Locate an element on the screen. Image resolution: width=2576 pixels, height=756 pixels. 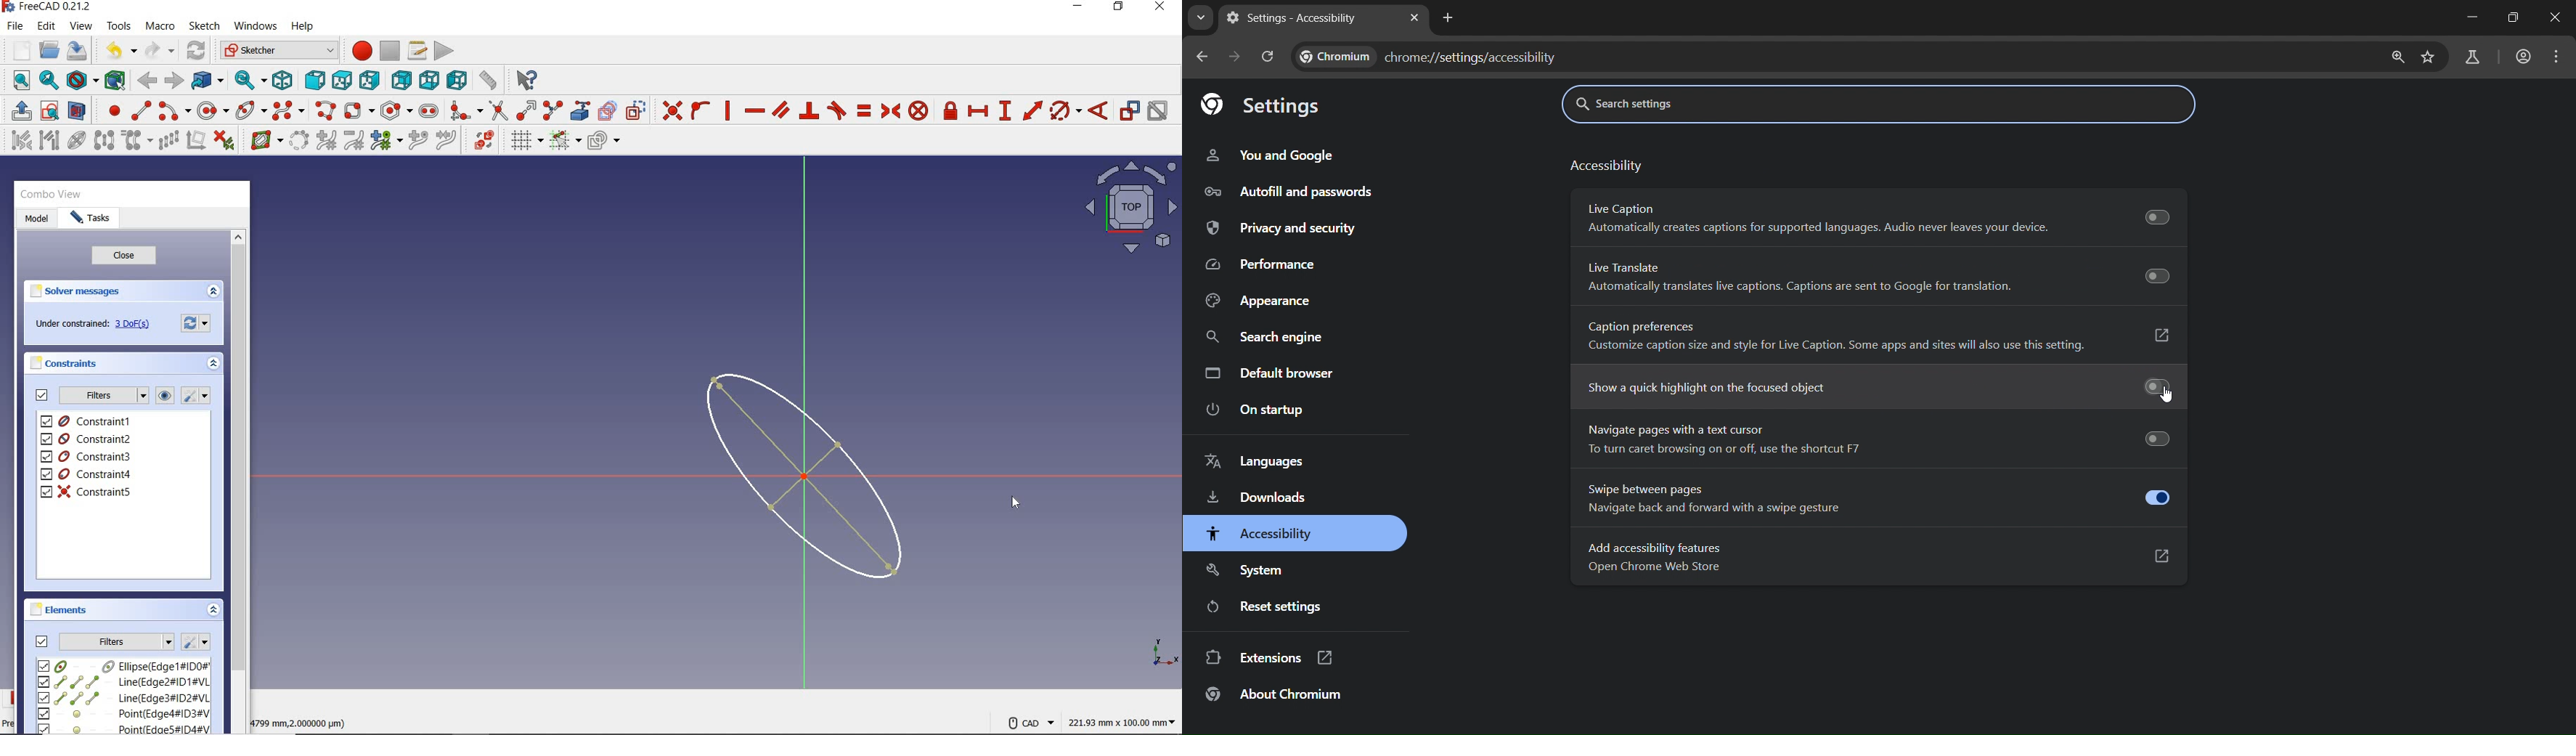
undo is located at coordinates (118, 51).